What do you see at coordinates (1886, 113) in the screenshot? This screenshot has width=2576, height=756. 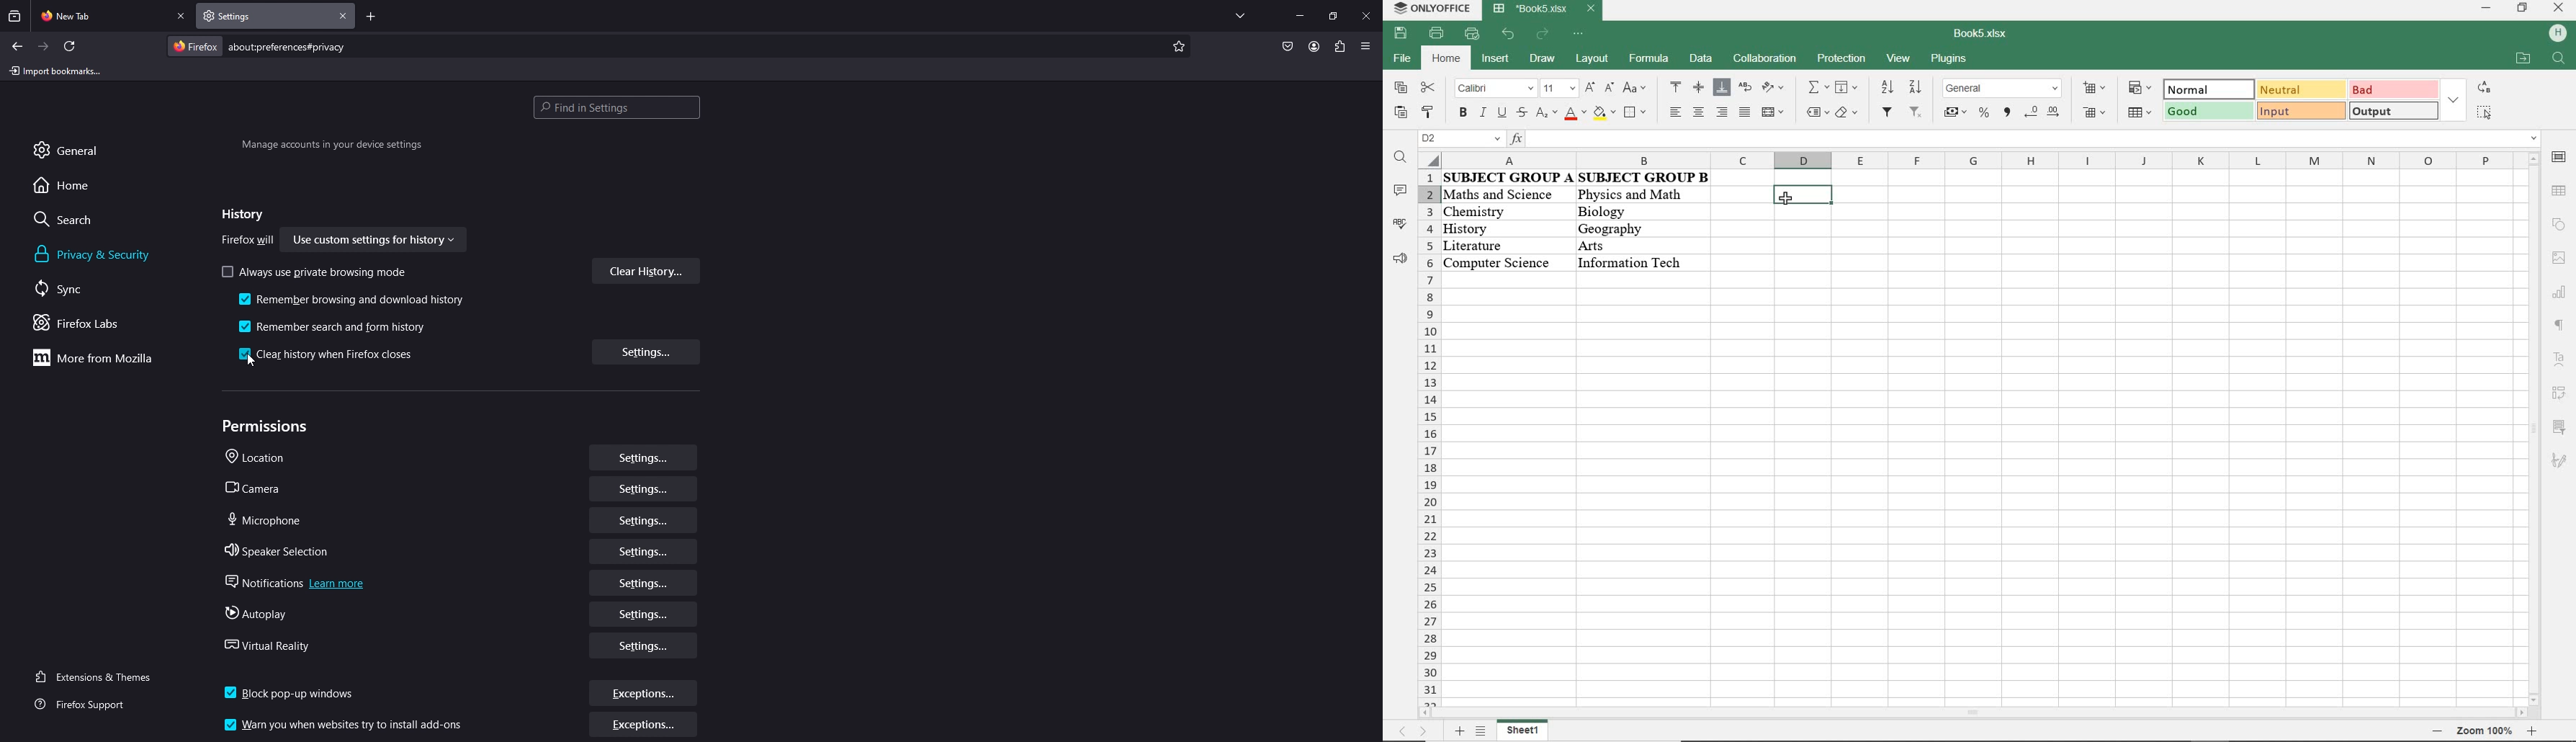 I see `filter` at bounding box center [1886, 113].